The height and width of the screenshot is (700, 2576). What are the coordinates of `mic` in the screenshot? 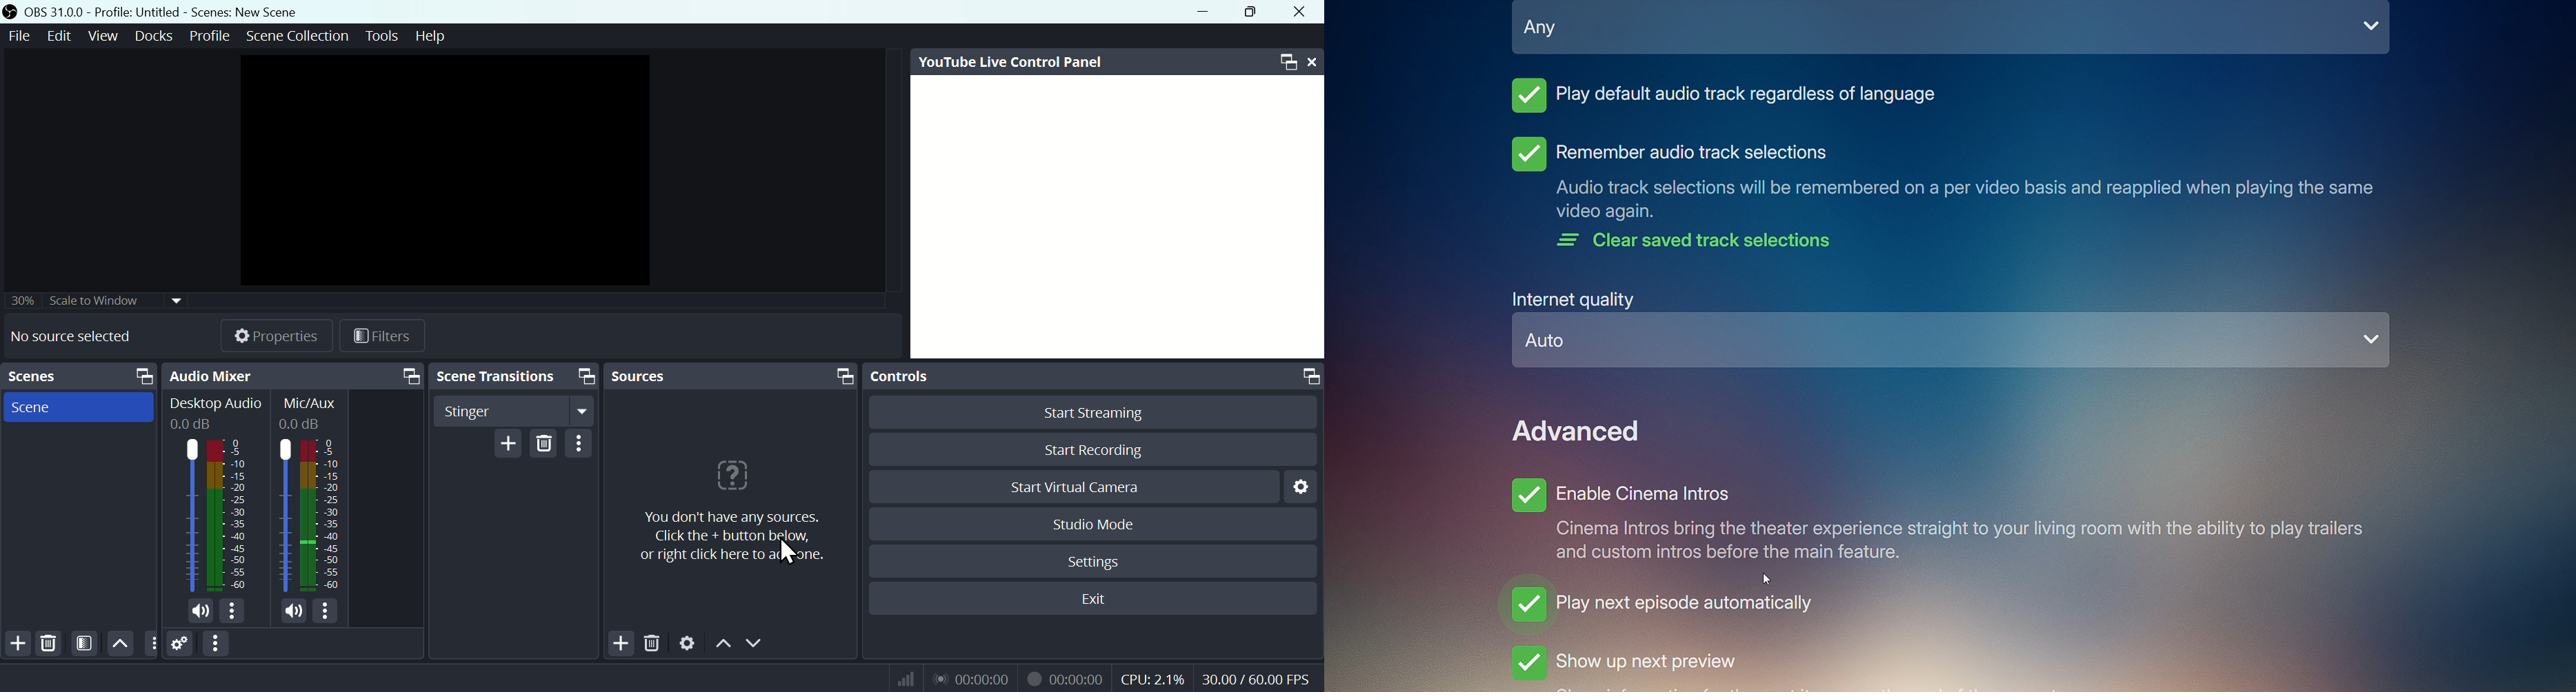 It's located at (201, 611).